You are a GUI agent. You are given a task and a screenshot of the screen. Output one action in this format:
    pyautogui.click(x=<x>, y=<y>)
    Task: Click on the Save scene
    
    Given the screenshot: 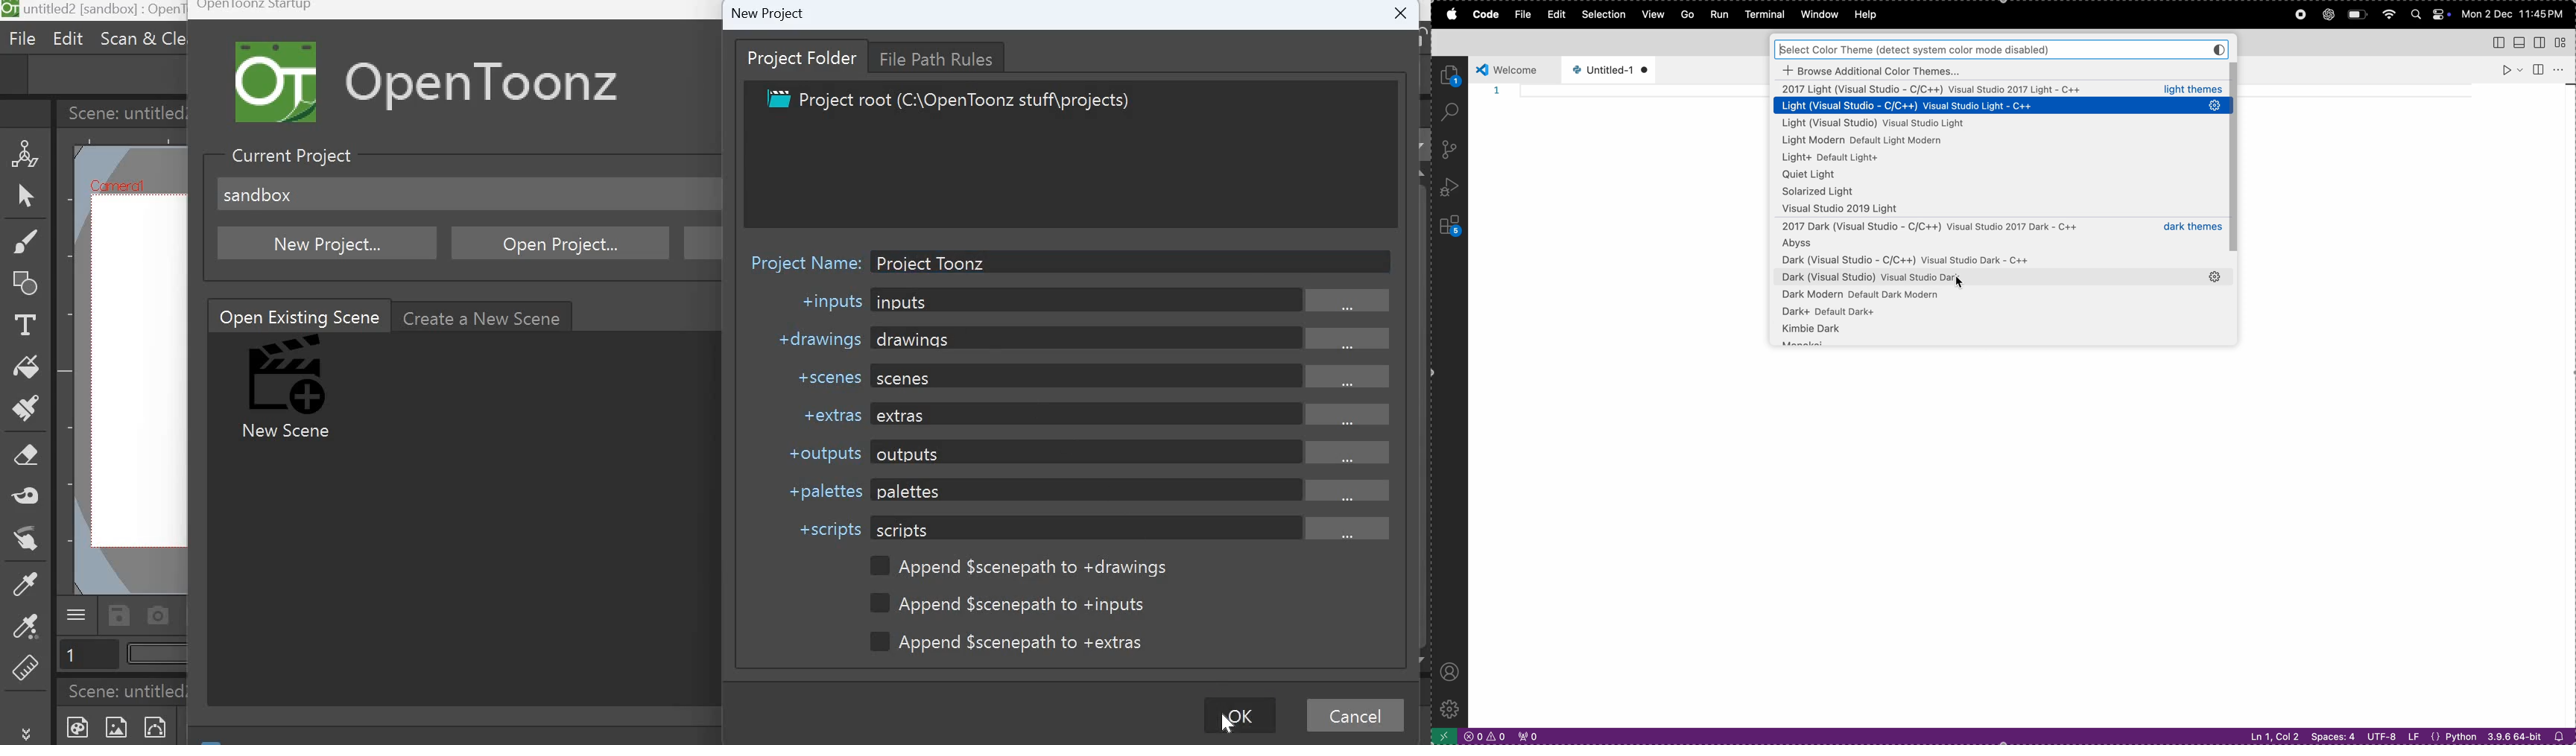 What is the action you would take?
    pyautogui.click(x=119, y=615)
    